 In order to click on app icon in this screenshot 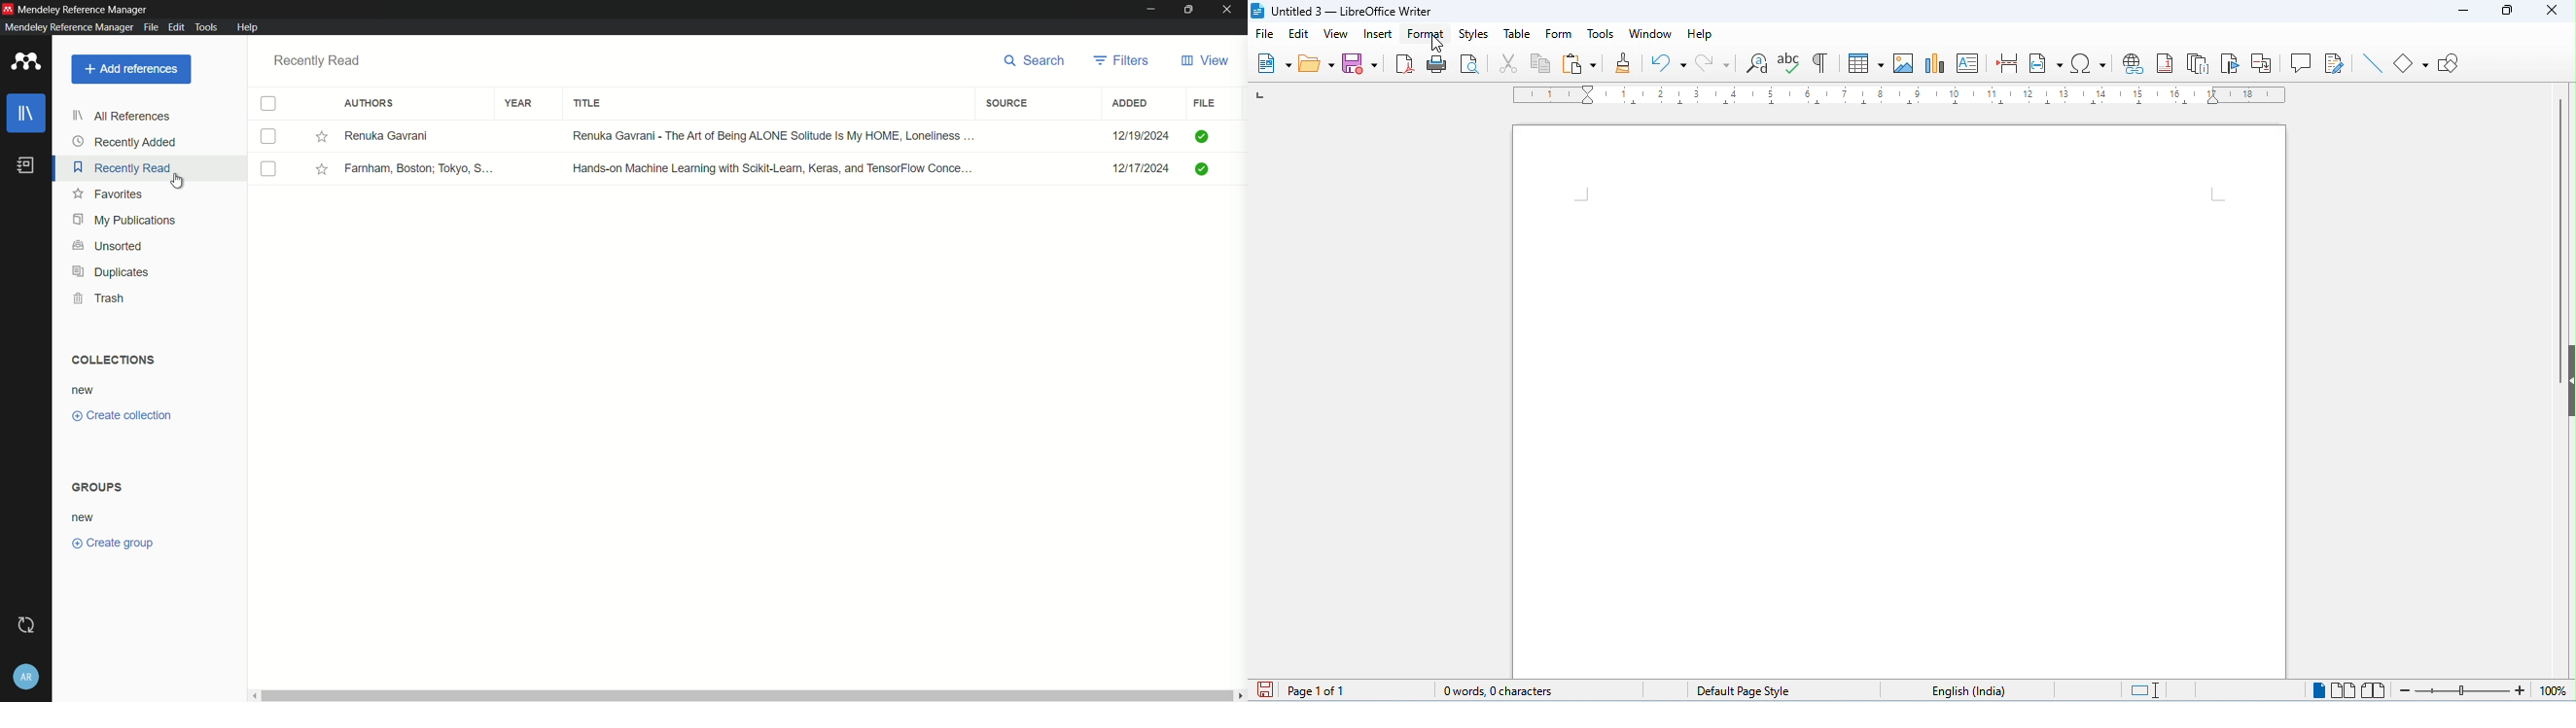, I will do `click(26, 62)`.